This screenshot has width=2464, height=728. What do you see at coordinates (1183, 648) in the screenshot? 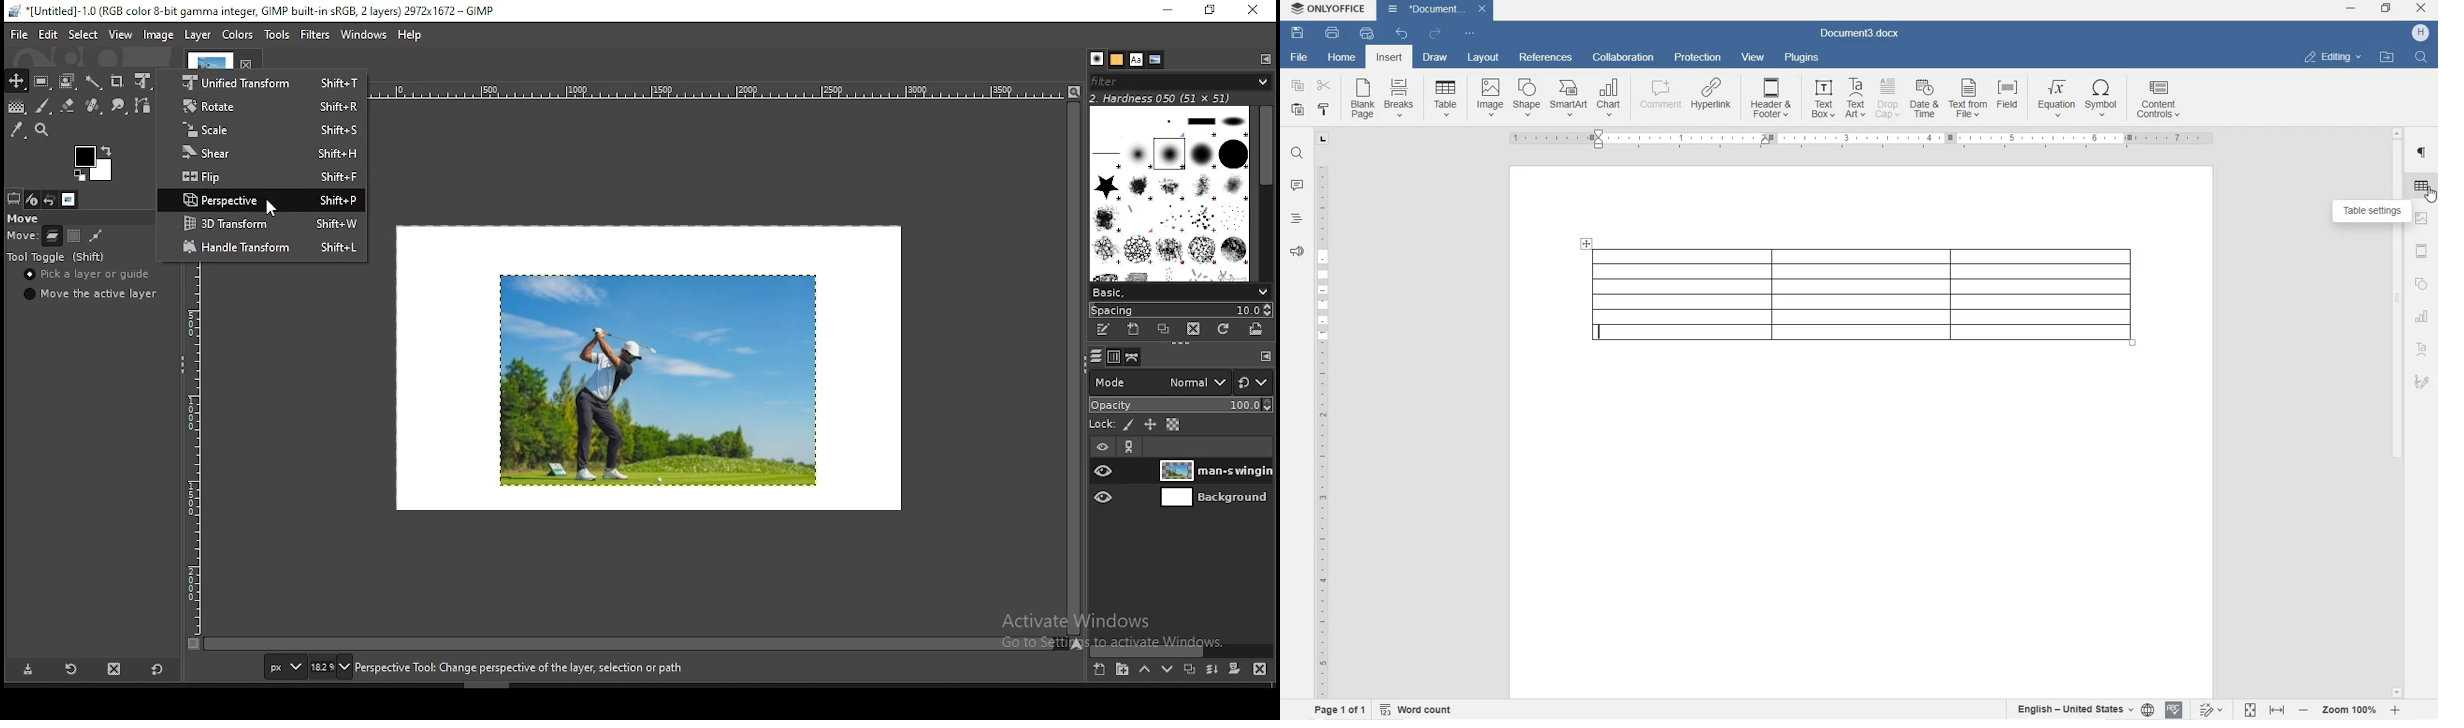
I see `scroll bar` at bounding box center [1183, 648].